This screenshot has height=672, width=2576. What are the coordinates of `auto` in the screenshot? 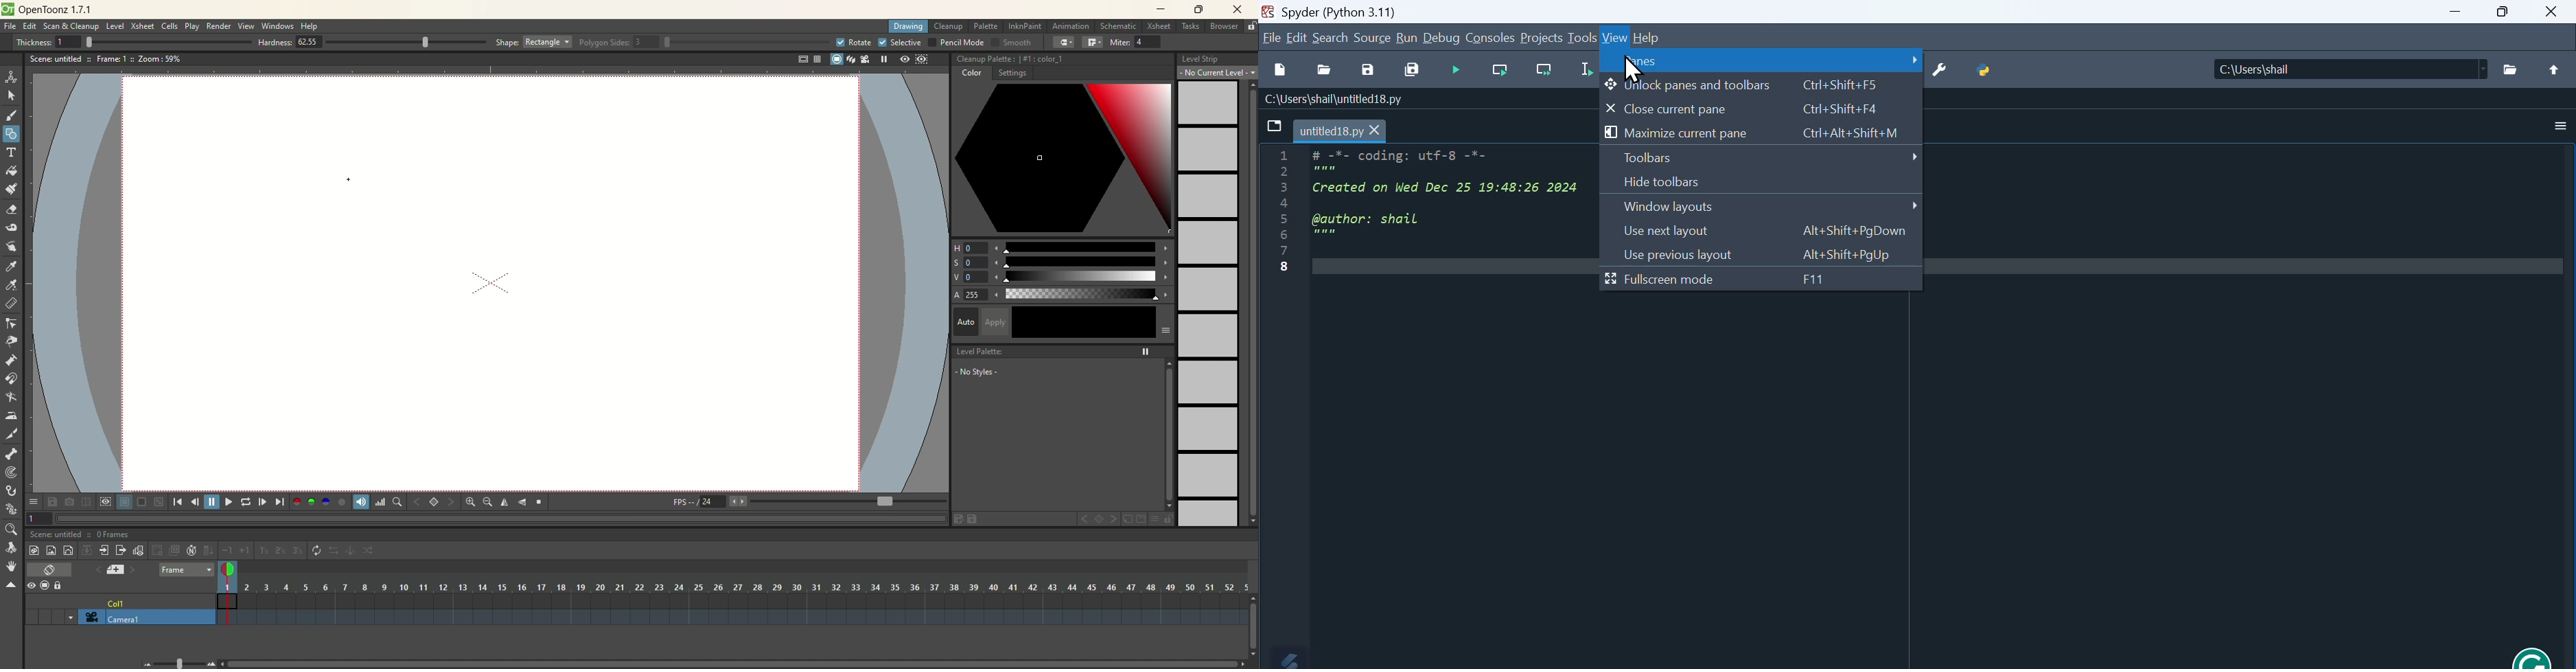 It's located at (965, 321).